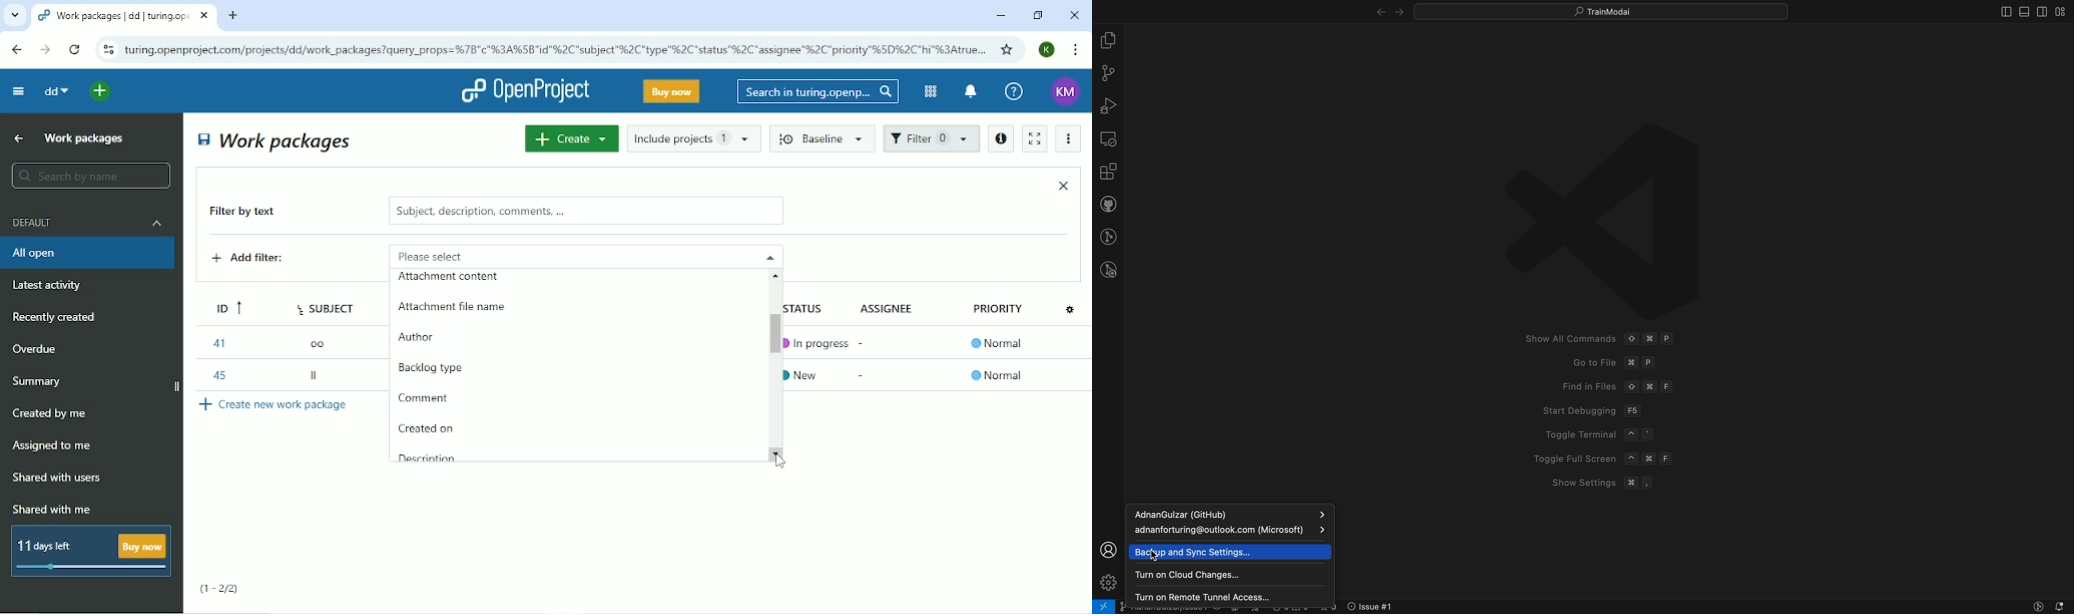 This screenshot has height=616, width=2100. I want to click on file explorer , so click(1108, 39).